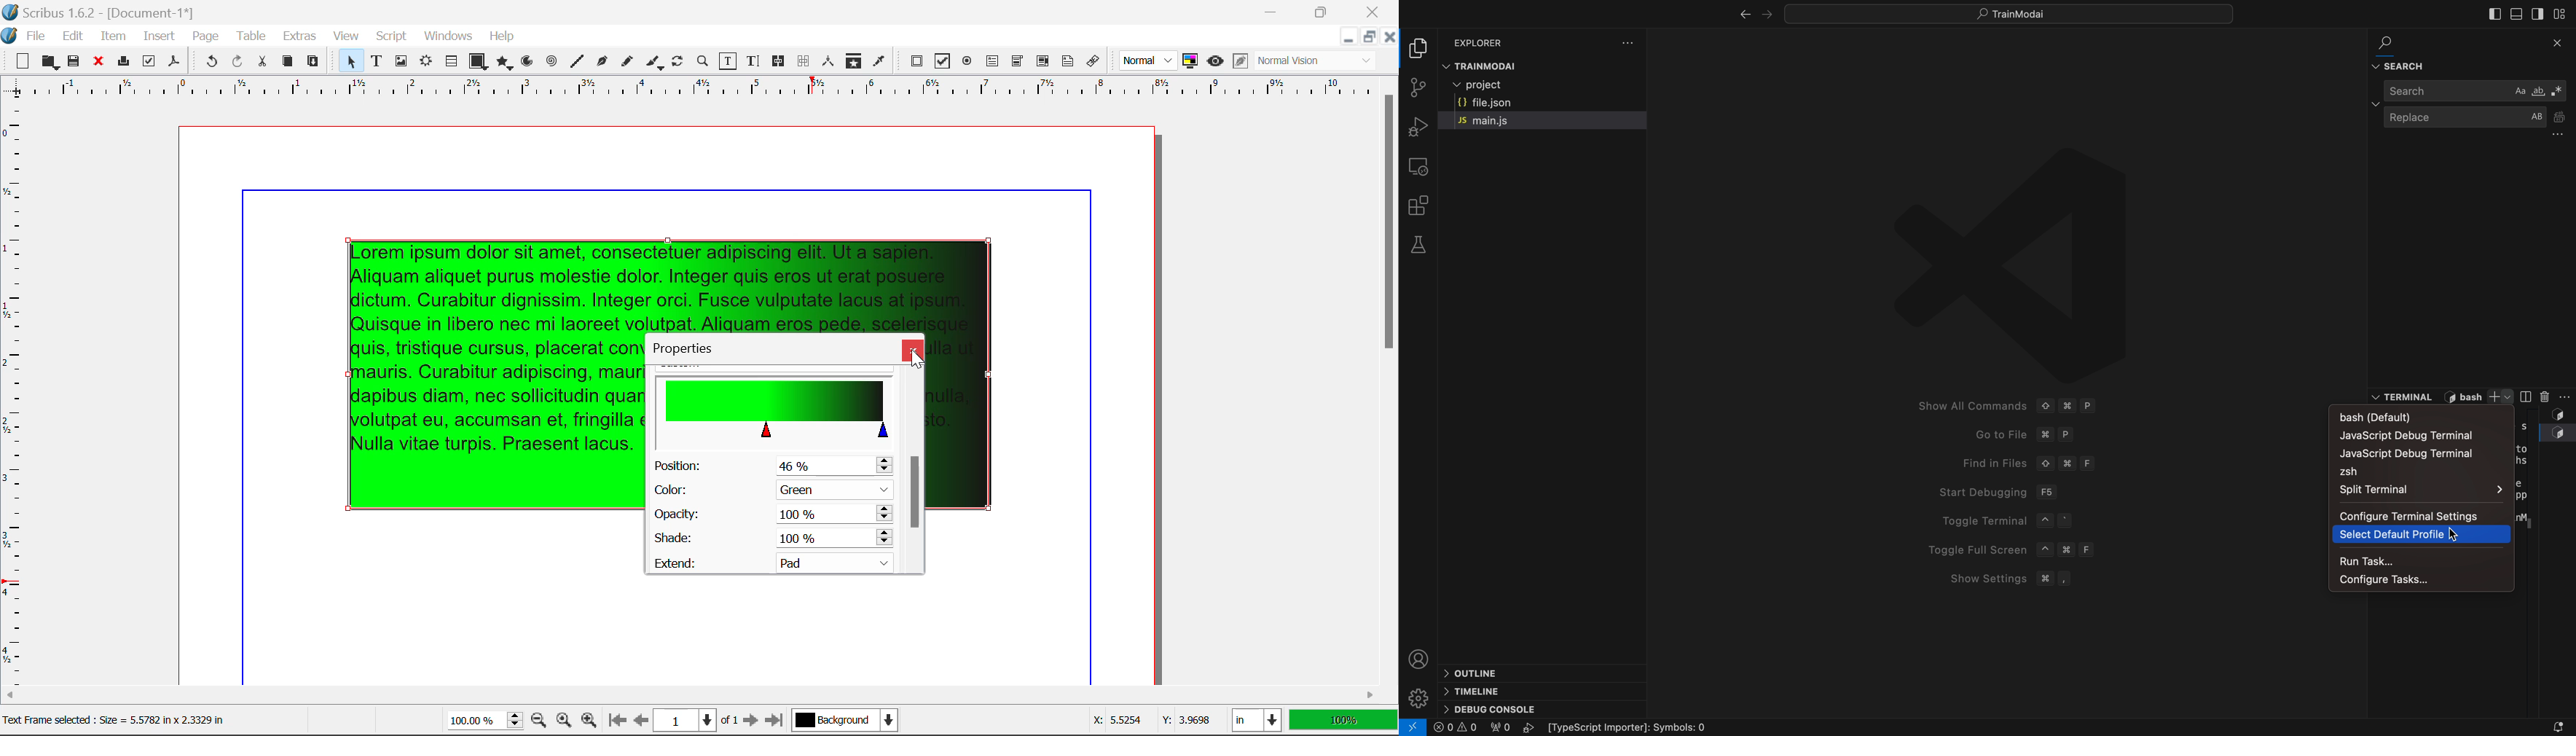 The width and height of the screenshot is (2576, 756). What do you see at coordinates (1508, 87) in the screenshot?
I see `project` at bounding box center [1508, 87].